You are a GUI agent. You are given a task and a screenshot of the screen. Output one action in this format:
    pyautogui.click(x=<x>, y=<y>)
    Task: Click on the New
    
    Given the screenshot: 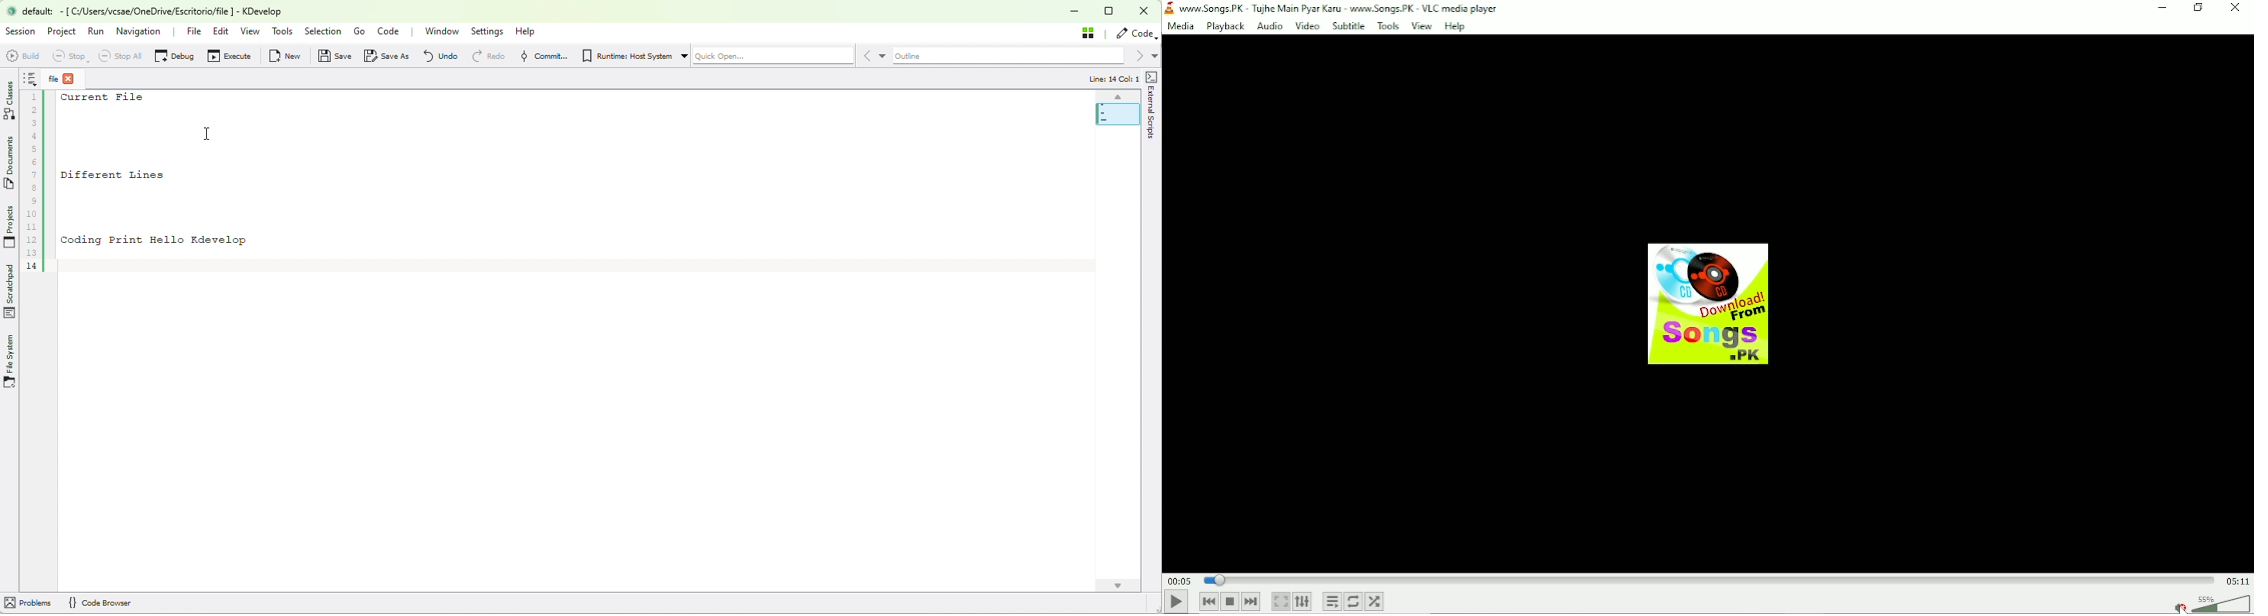 What is the action you would take?
    pyautogui.click(x=279, y=55)
    